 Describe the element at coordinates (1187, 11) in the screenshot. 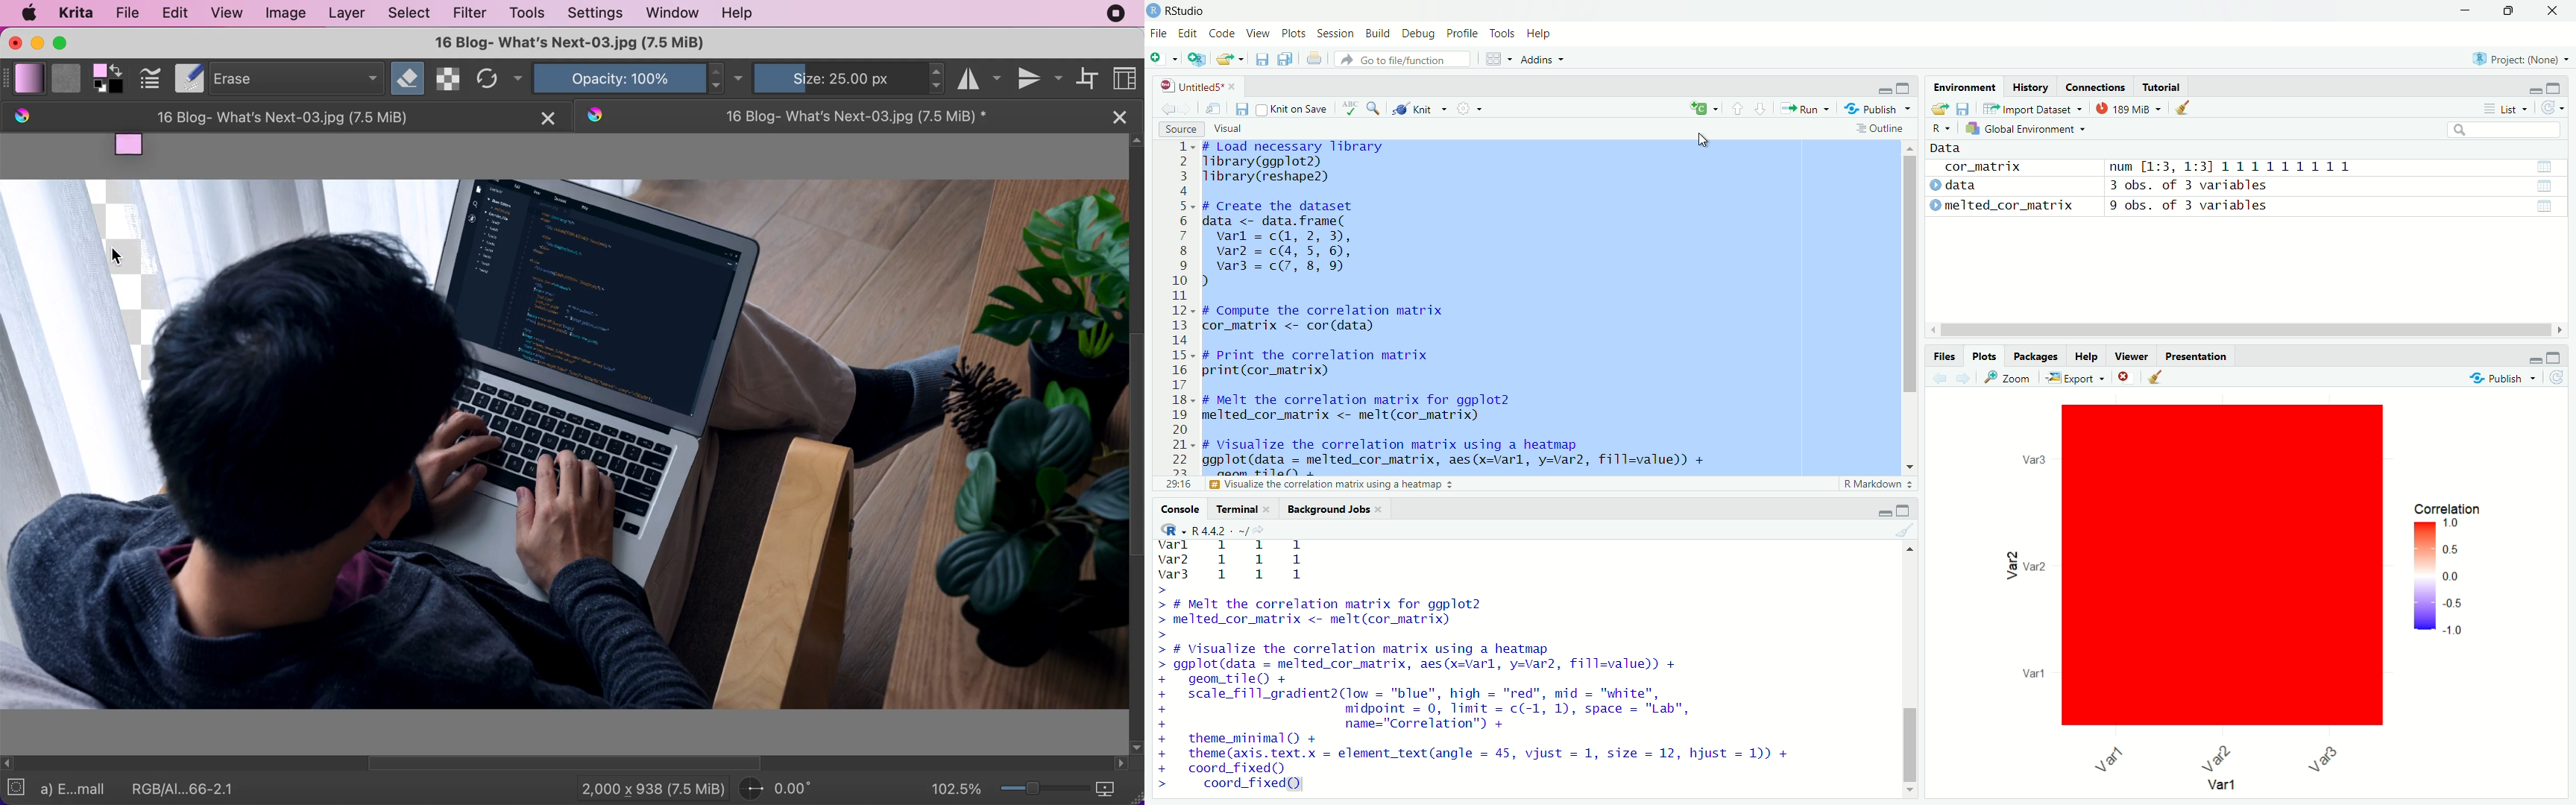

I see `RStudio` at that location.